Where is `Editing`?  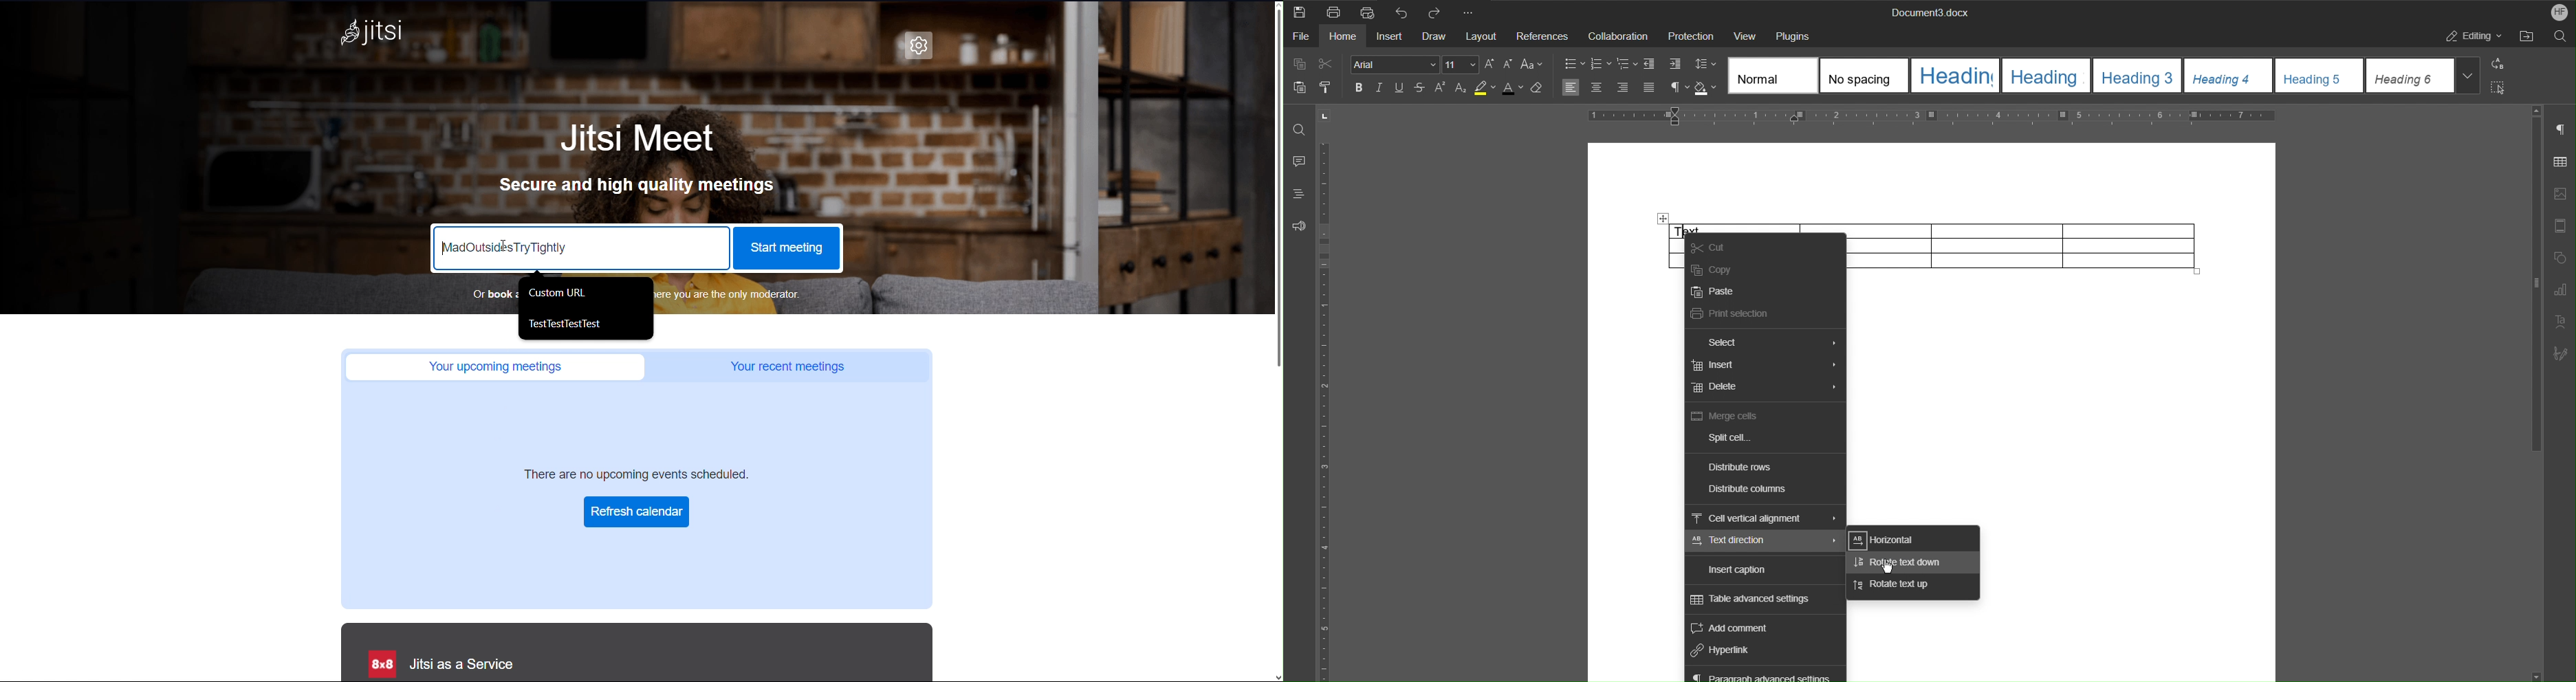
Editing is located at coordinates (2471, 36).